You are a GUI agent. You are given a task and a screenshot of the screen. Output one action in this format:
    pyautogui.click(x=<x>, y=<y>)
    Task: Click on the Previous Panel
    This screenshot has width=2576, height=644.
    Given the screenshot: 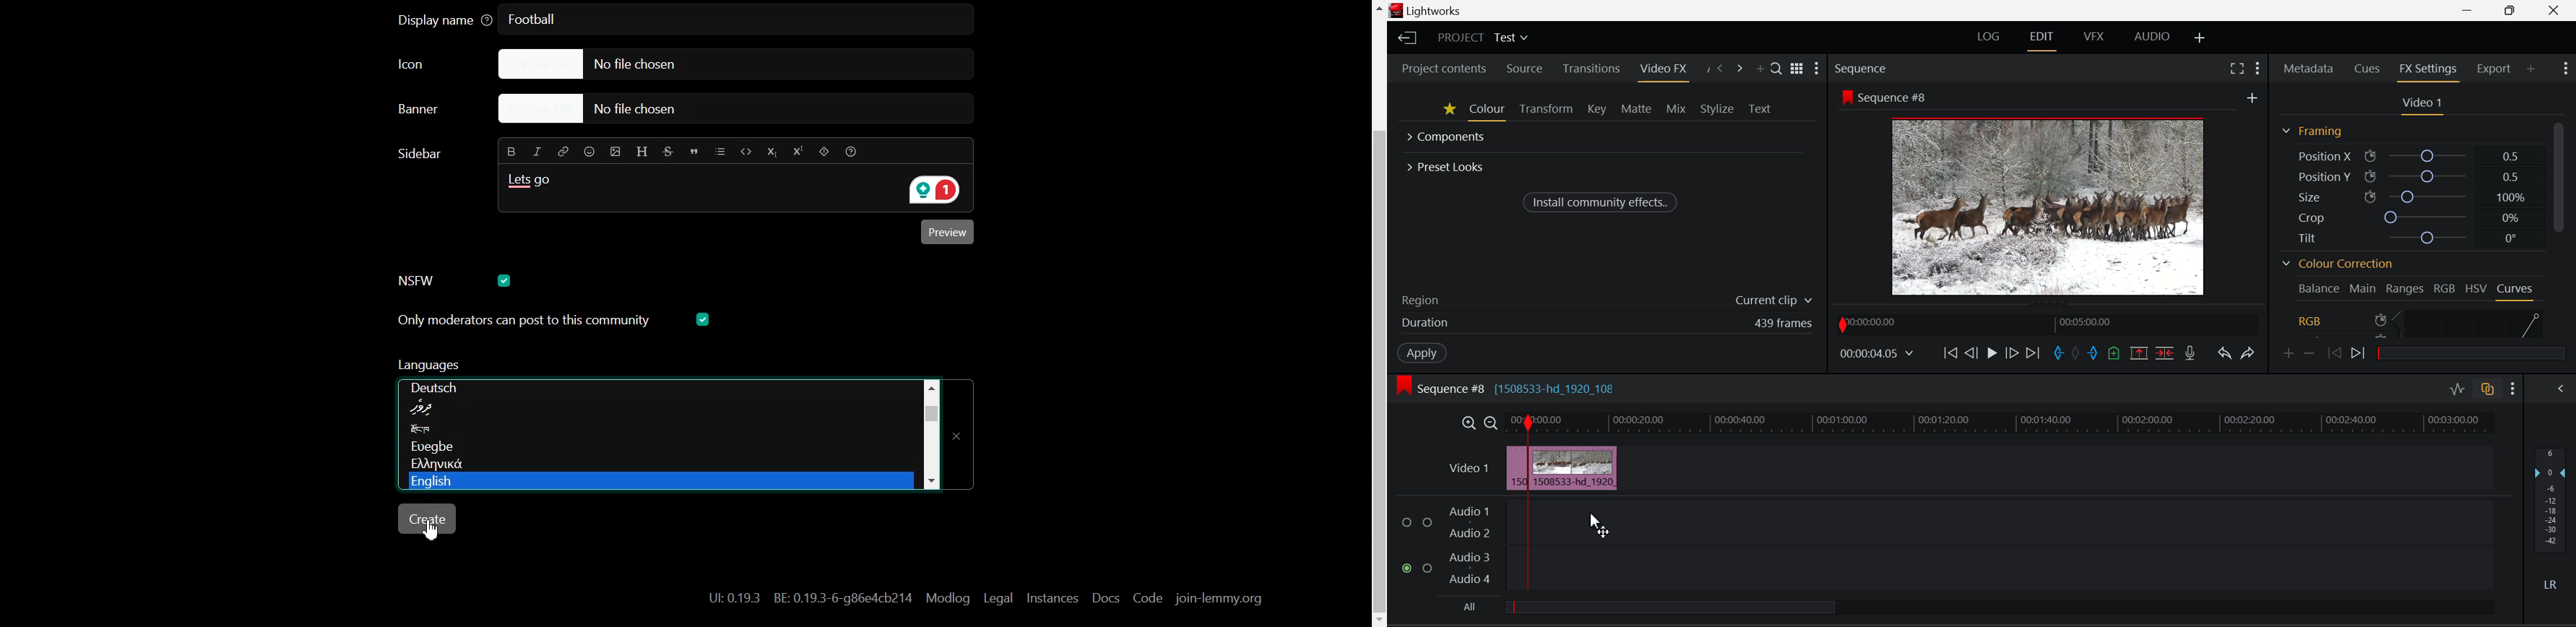 What is the action you would take?
    pyautogui.click(x=1720, y=68)
    